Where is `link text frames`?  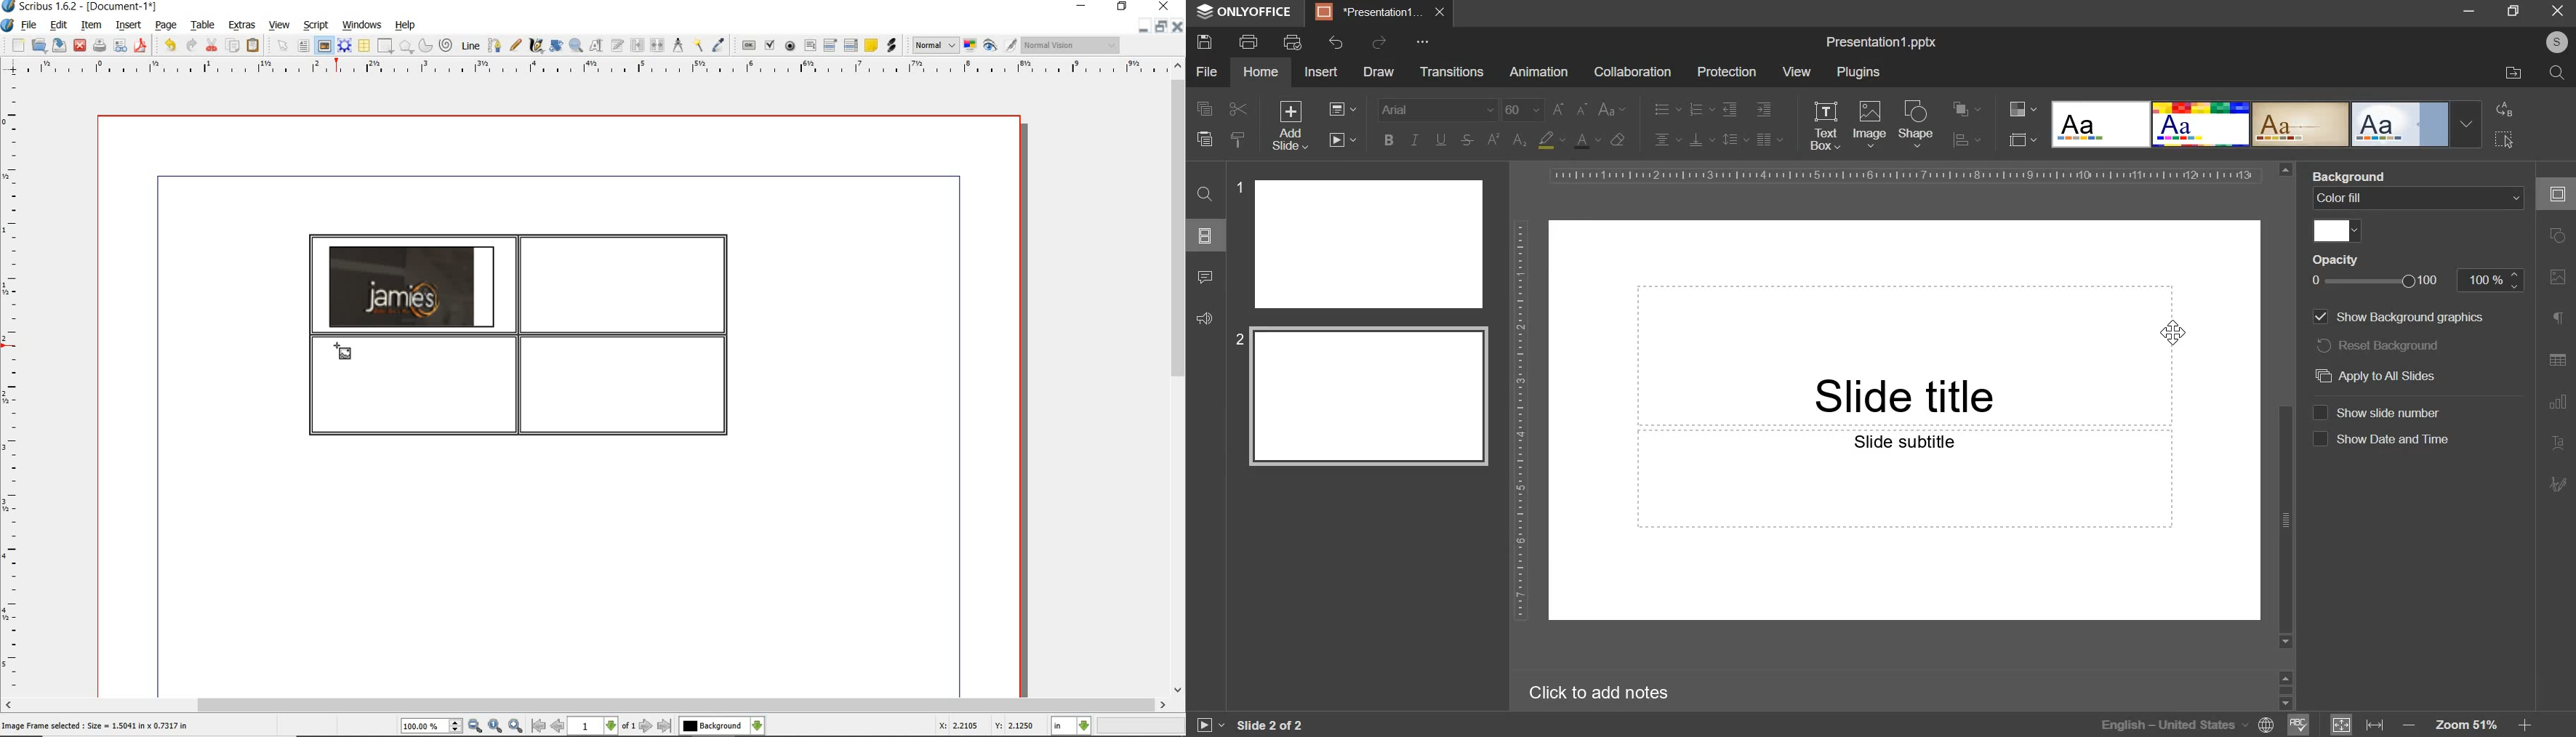
link text frames is located at coordinates (638, 45).